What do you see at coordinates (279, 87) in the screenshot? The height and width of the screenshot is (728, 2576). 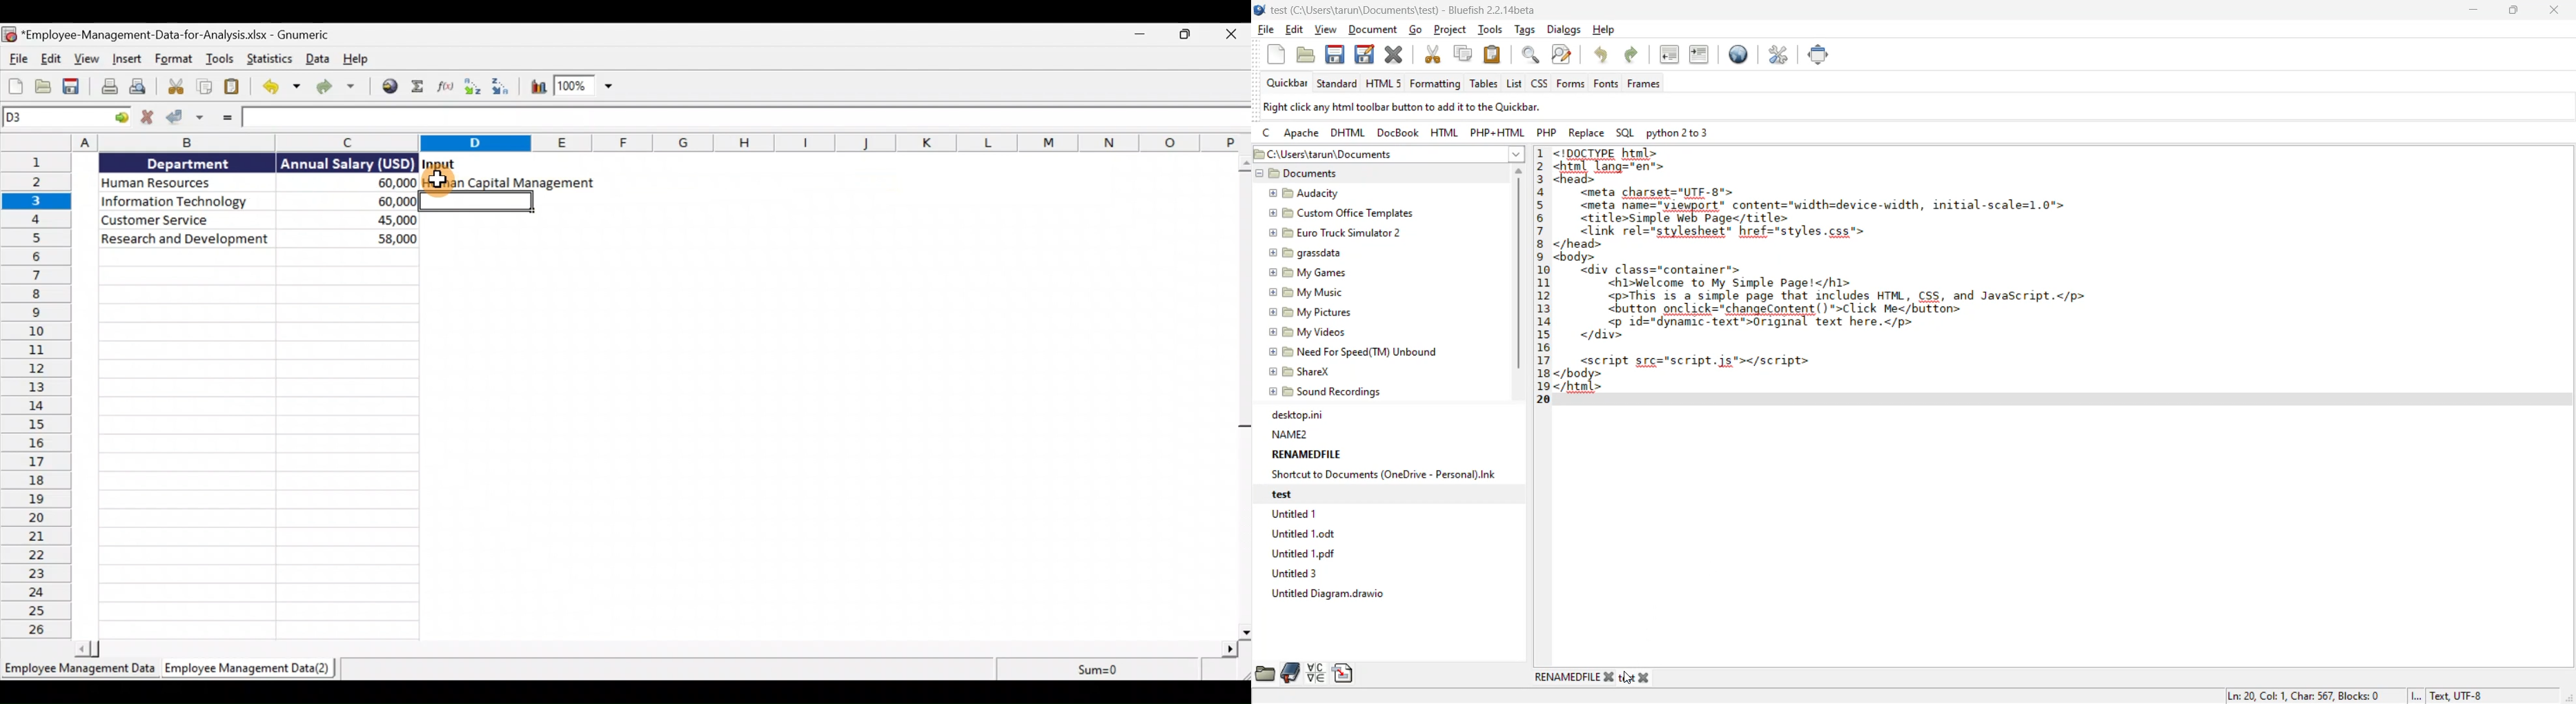 I see `Undo last action` at bounding box center [279, 87].